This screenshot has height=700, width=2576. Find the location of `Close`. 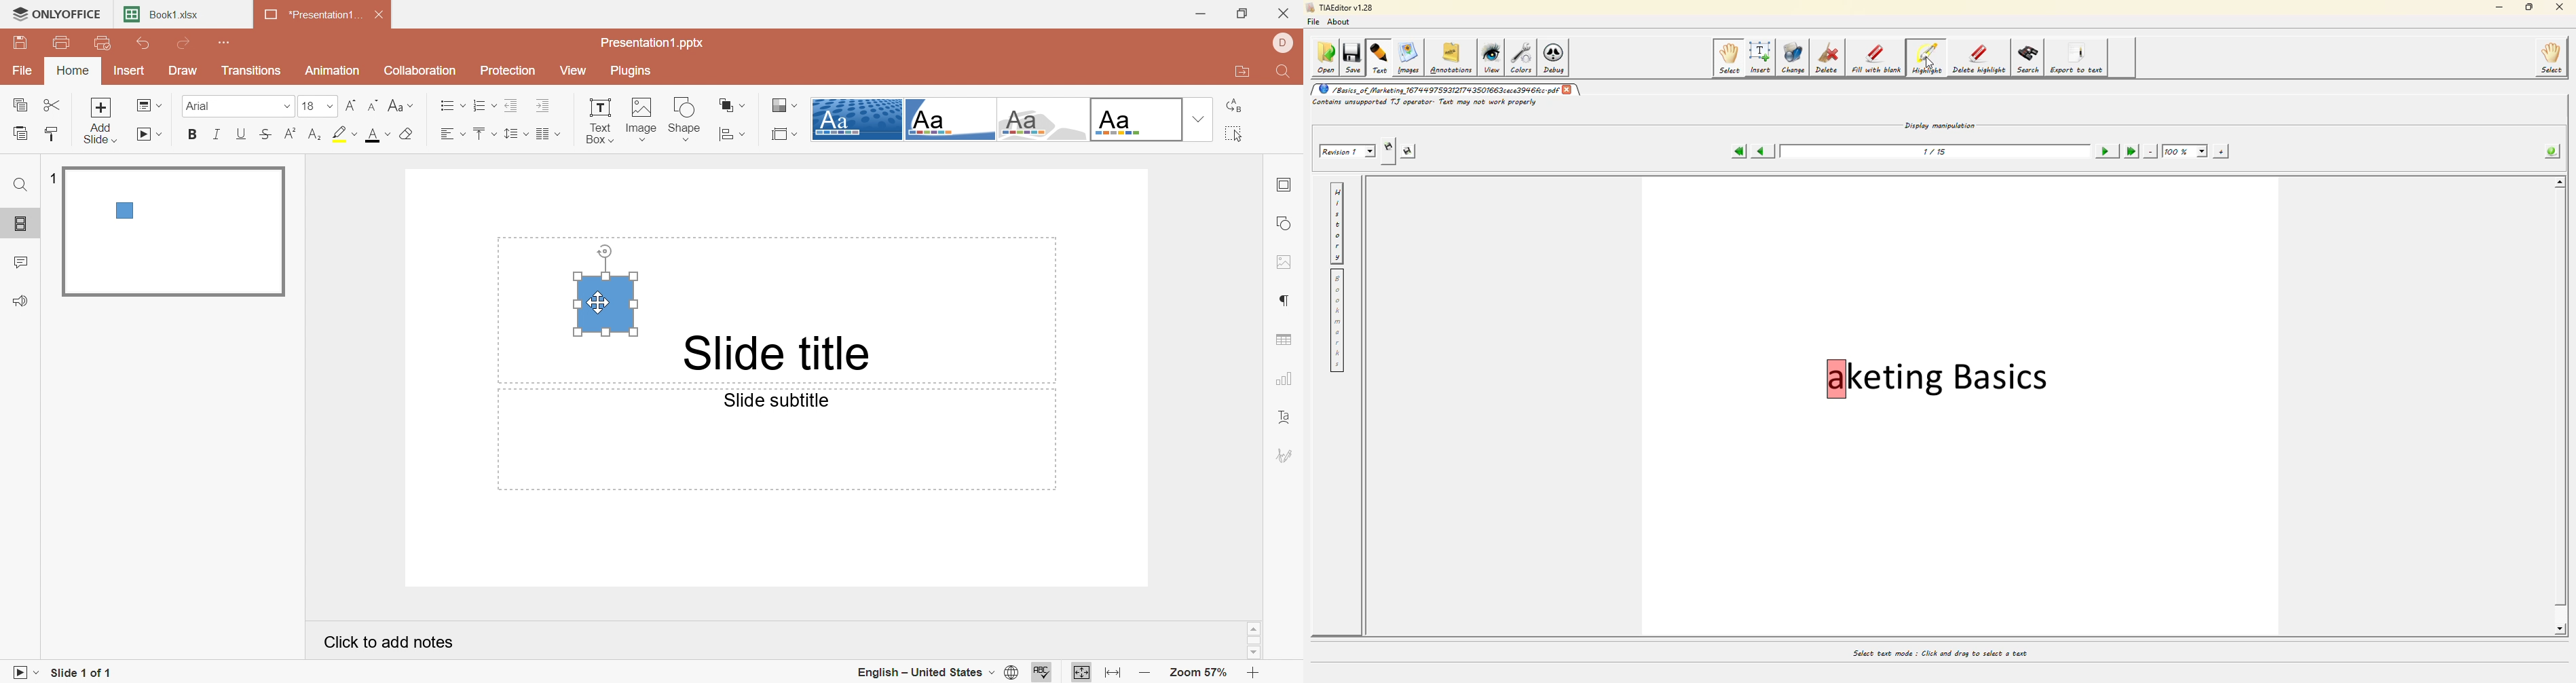

Close is located at coordinates (1286, 15).